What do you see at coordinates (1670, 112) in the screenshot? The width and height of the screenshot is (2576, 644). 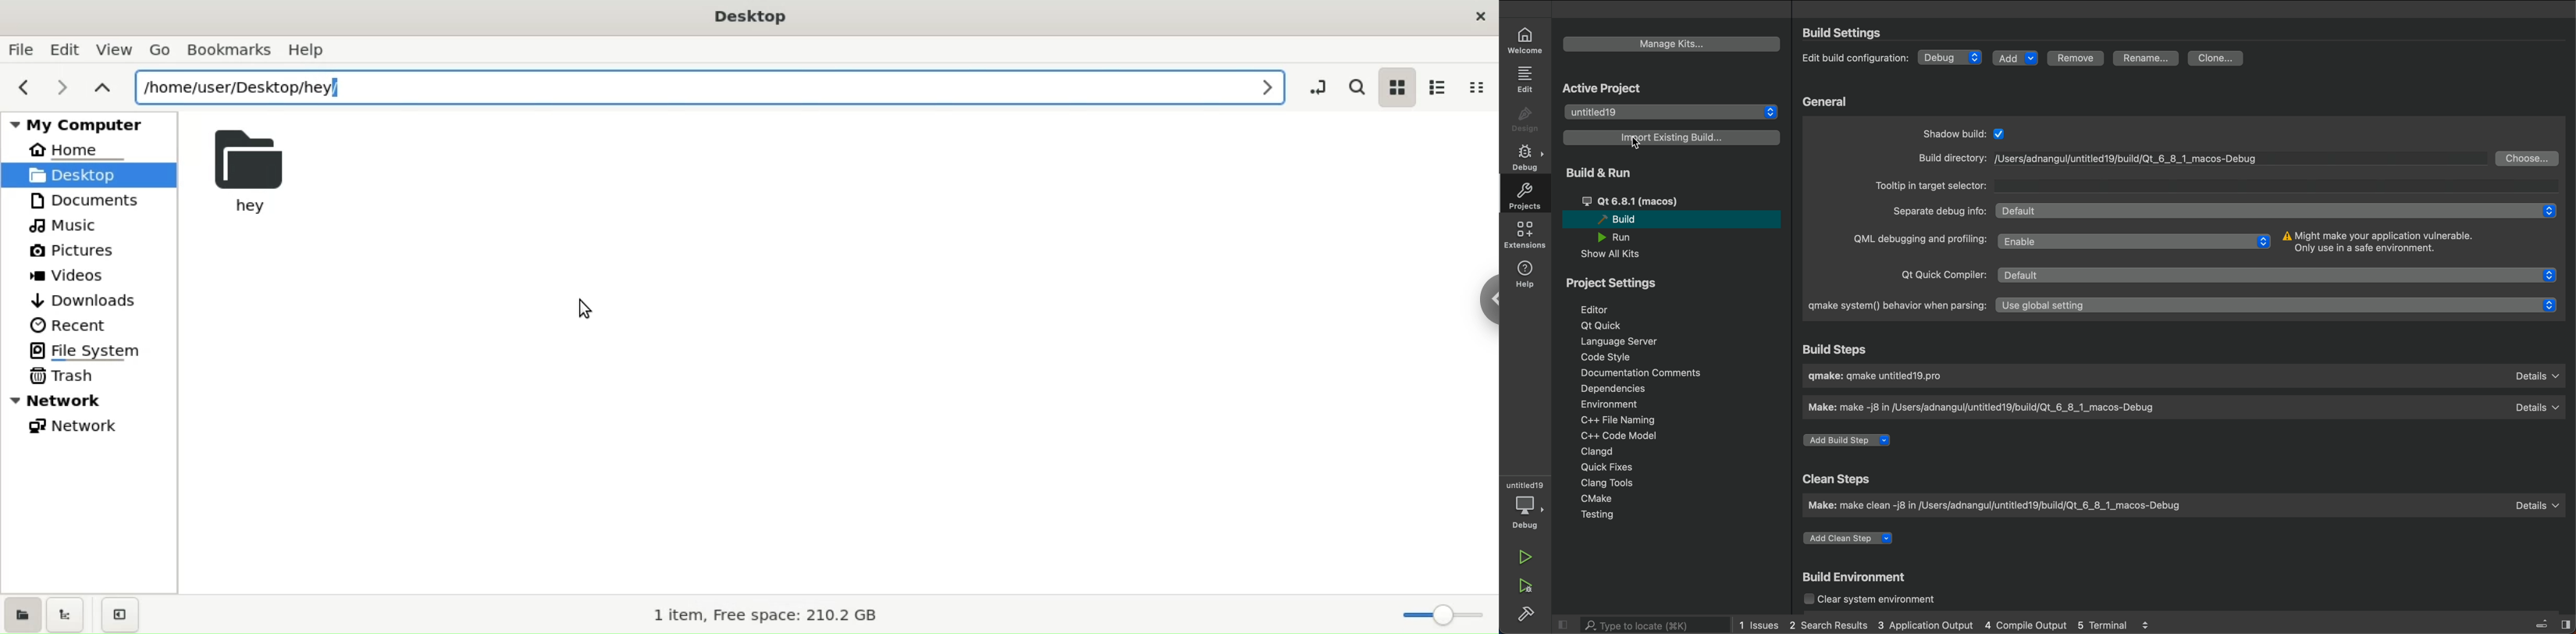 I see `untitled` at bounding box center [1670, 112].